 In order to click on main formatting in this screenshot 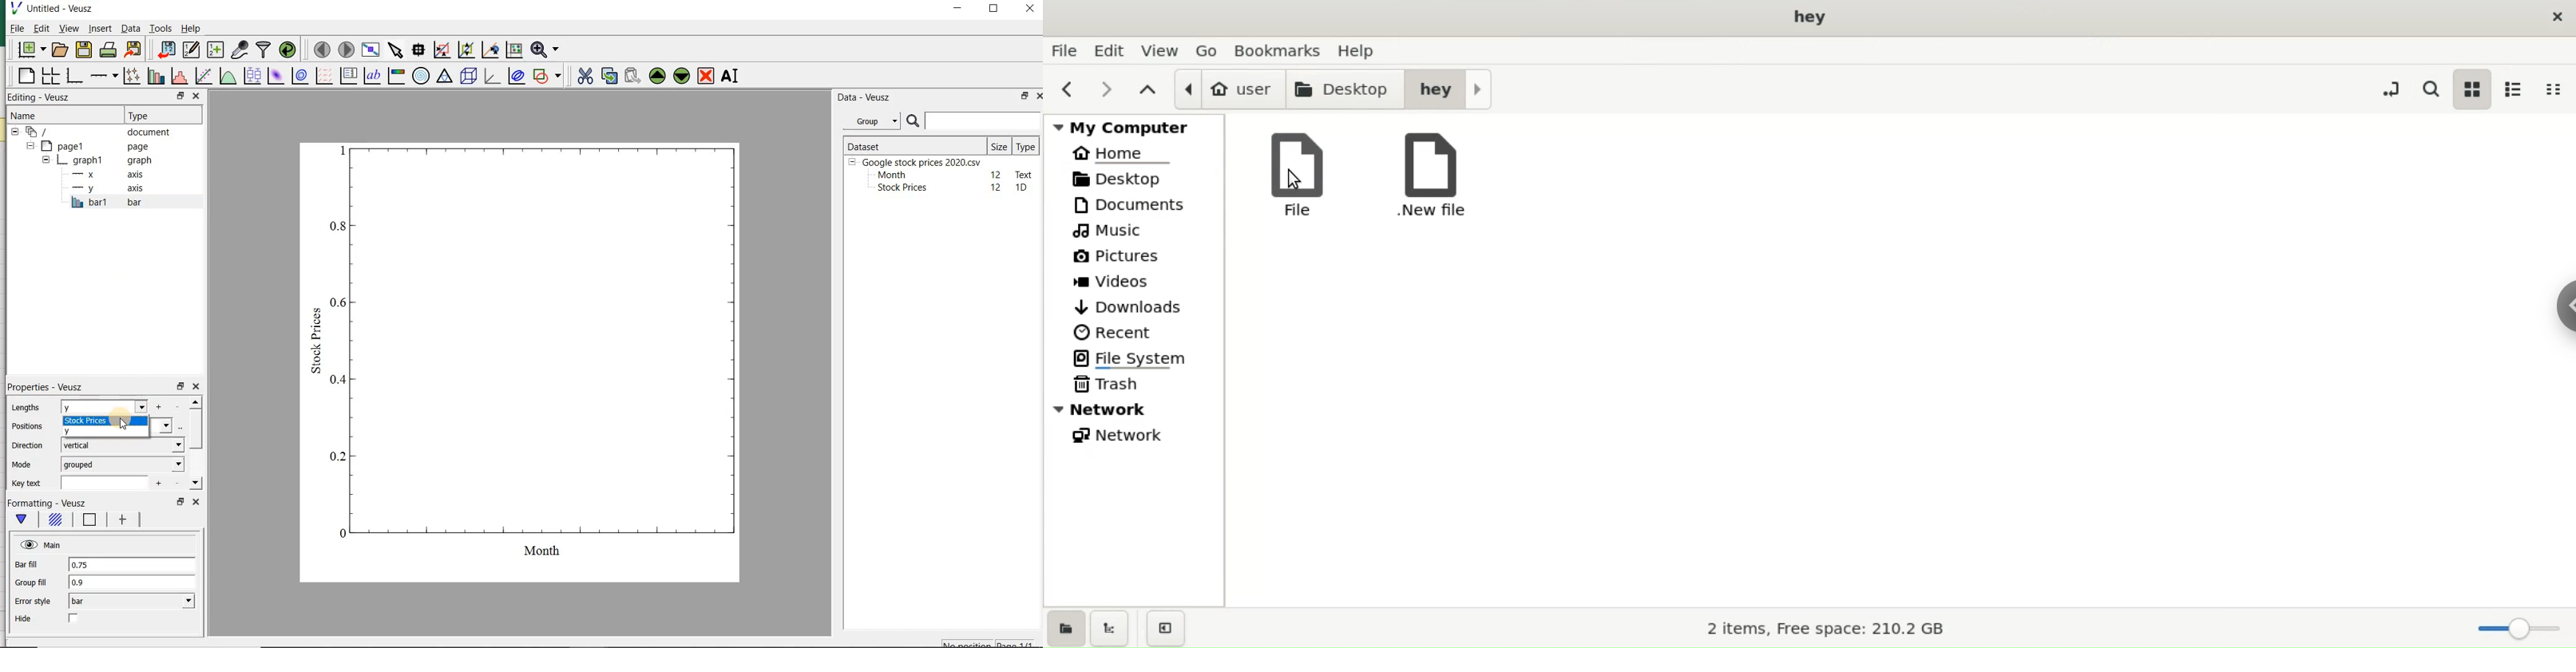, I will do `click(22, 519)`.